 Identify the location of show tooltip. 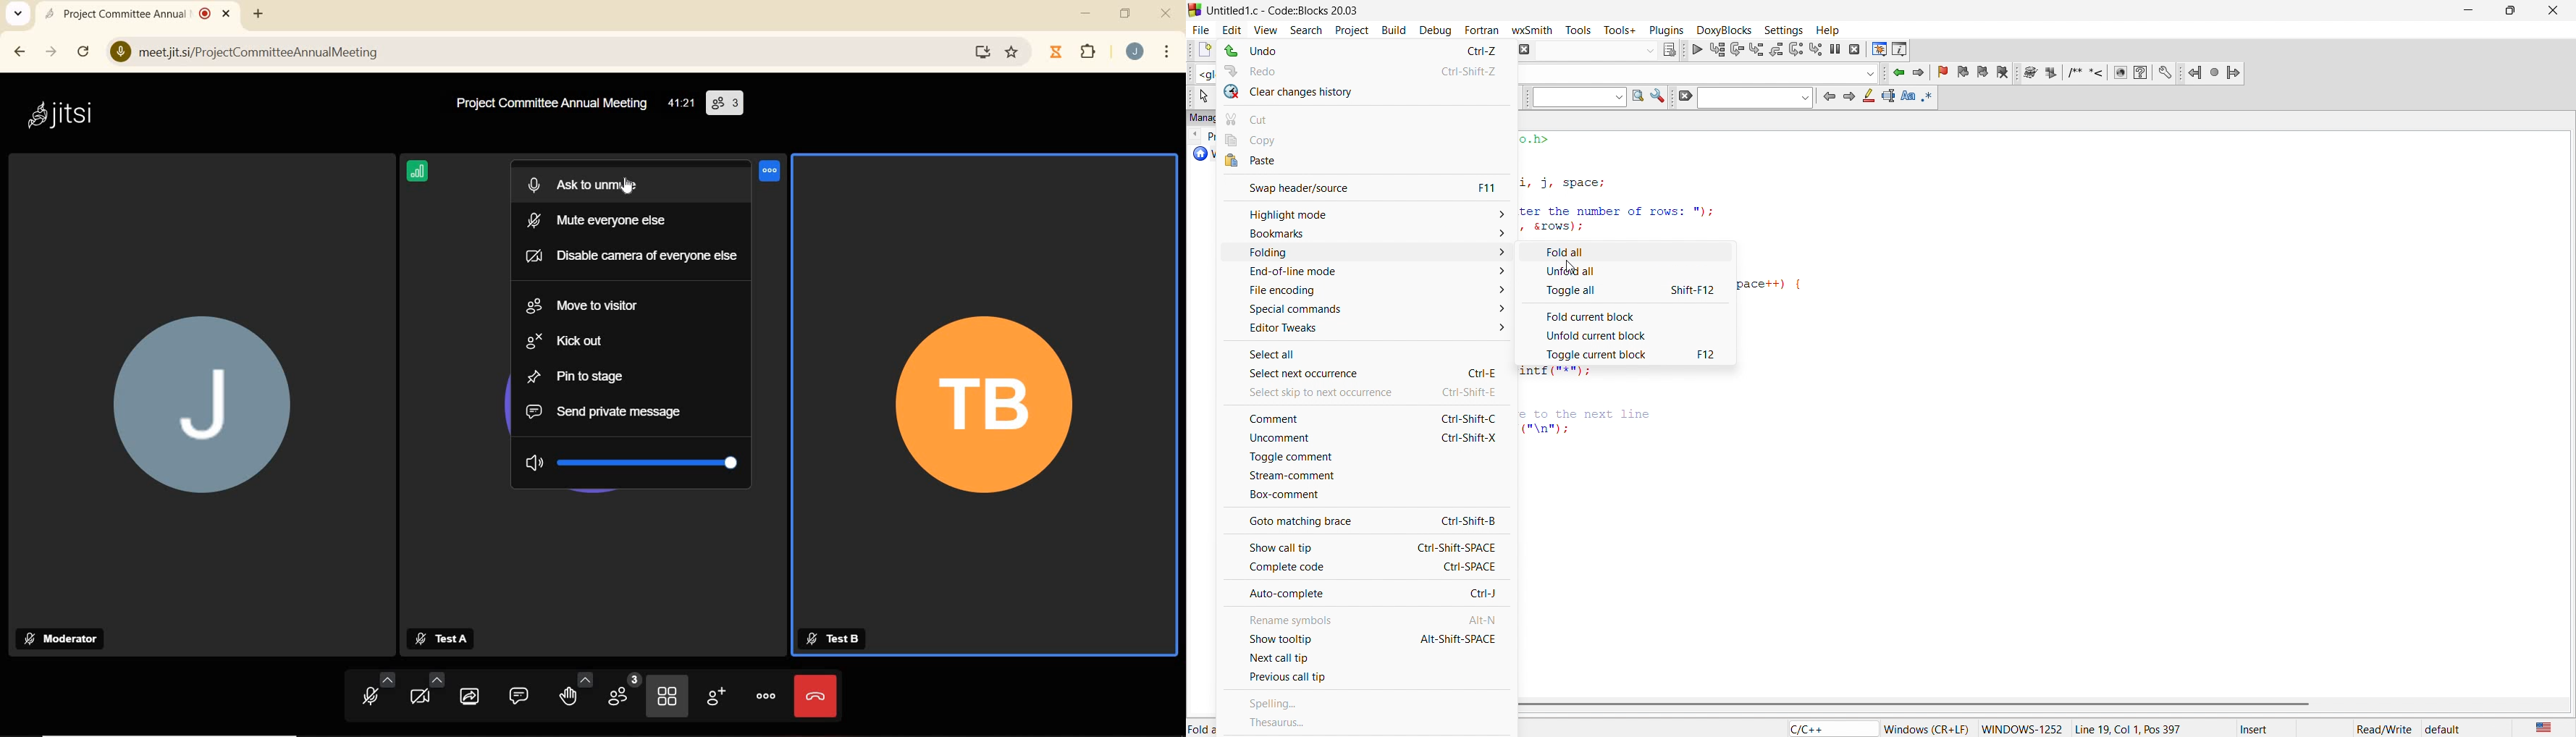
(1363, 639).